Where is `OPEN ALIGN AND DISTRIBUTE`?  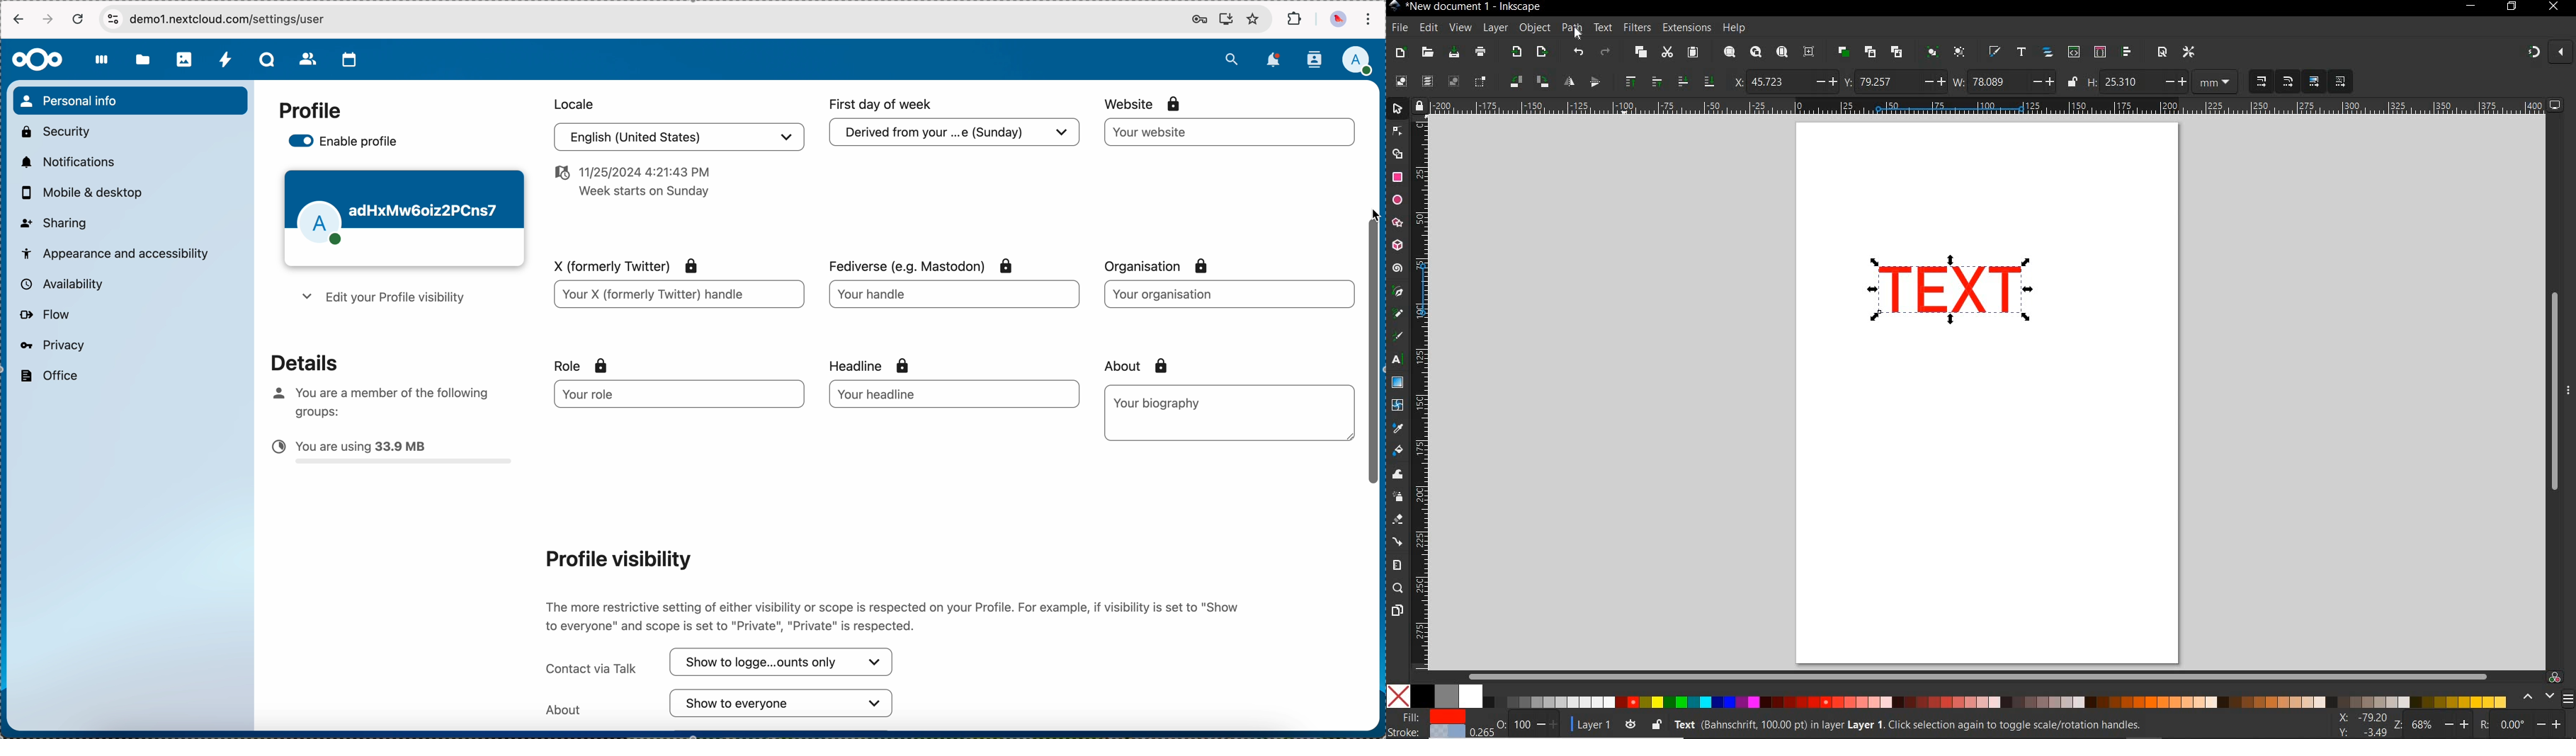
OPEN ALIGN AND DISTRIBUTE is located at coordinates (2127, 52).